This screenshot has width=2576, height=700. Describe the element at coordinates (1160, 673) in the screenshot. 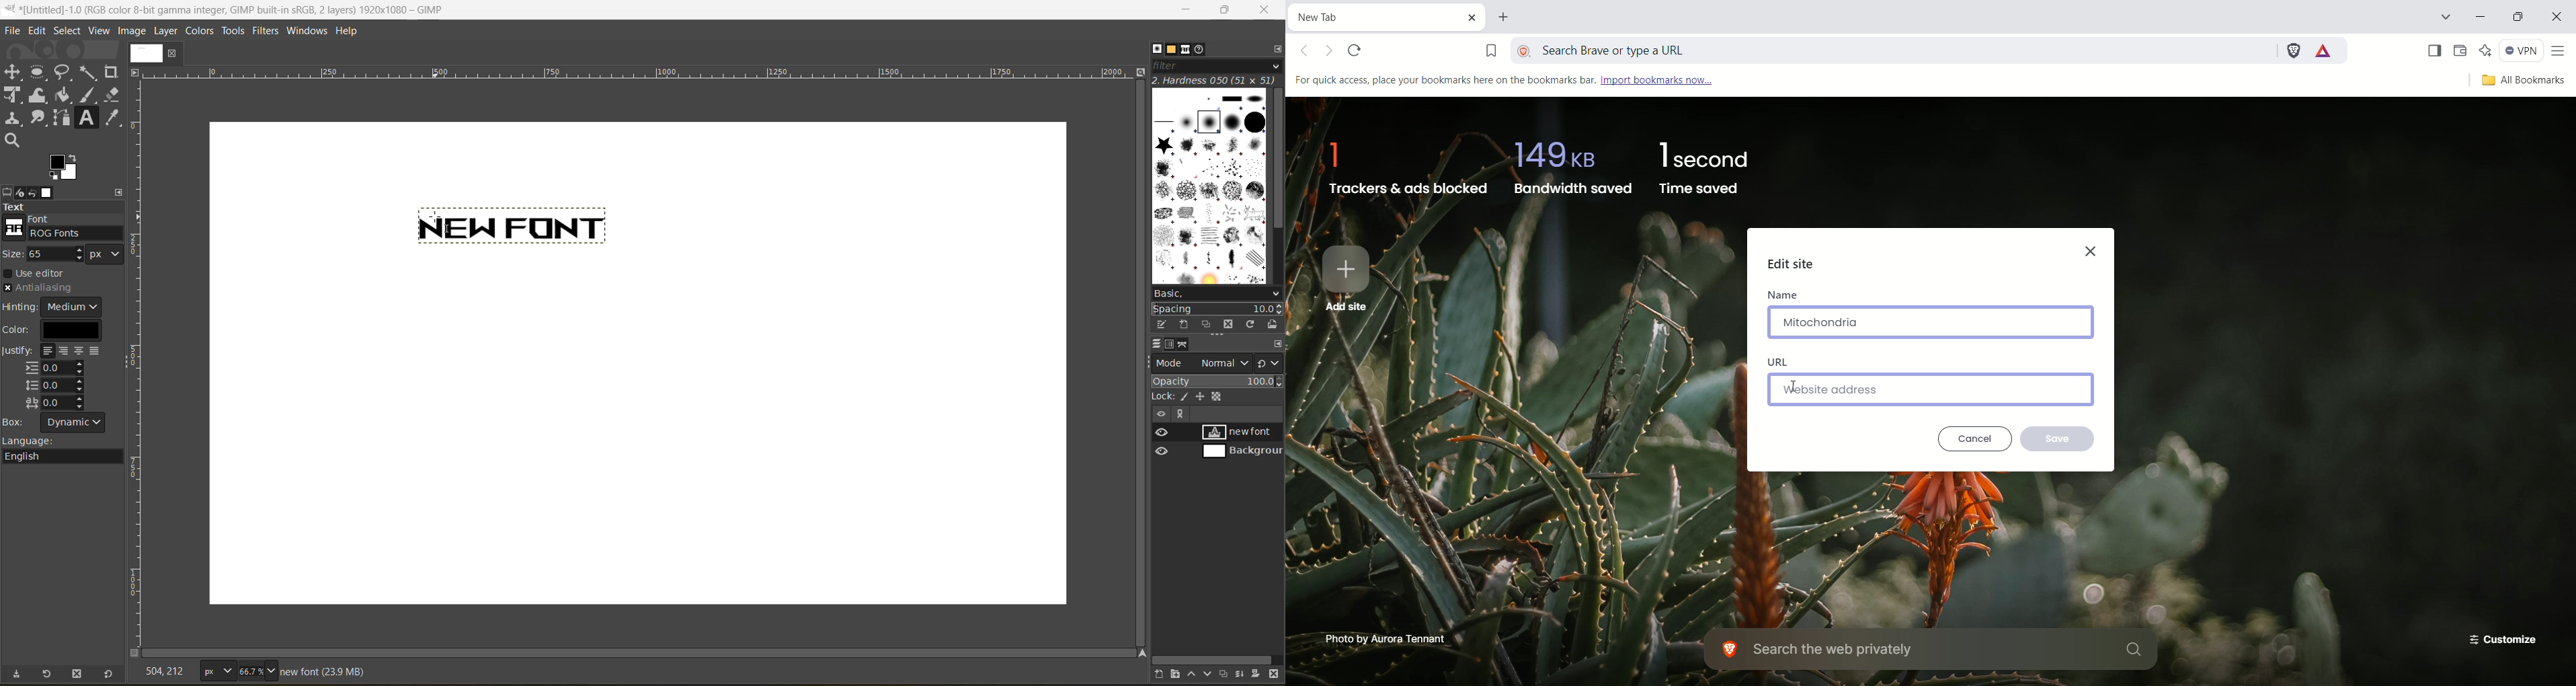

I see `create a new layer` at that location.